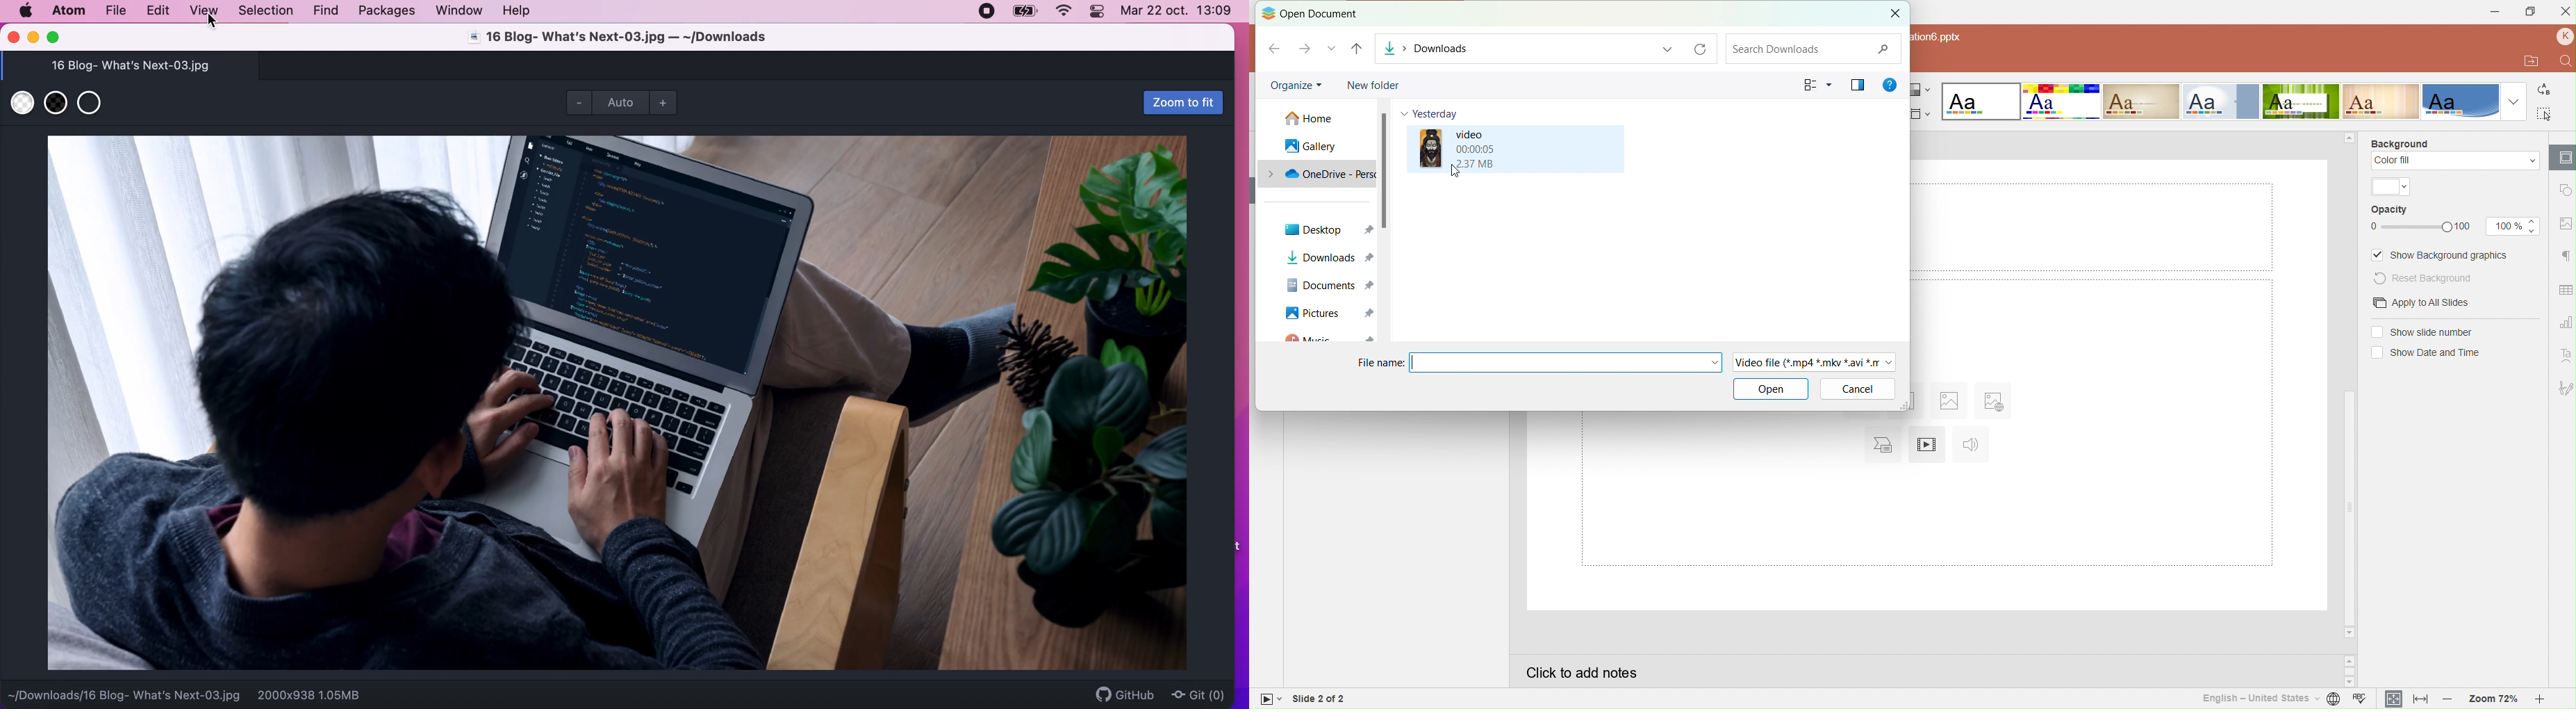 Image resolution: width=2576 pixels, height=728 pixels. Describe the element at coordinates (1328, 313) in the screenshot. I see `Pictures` at that location.